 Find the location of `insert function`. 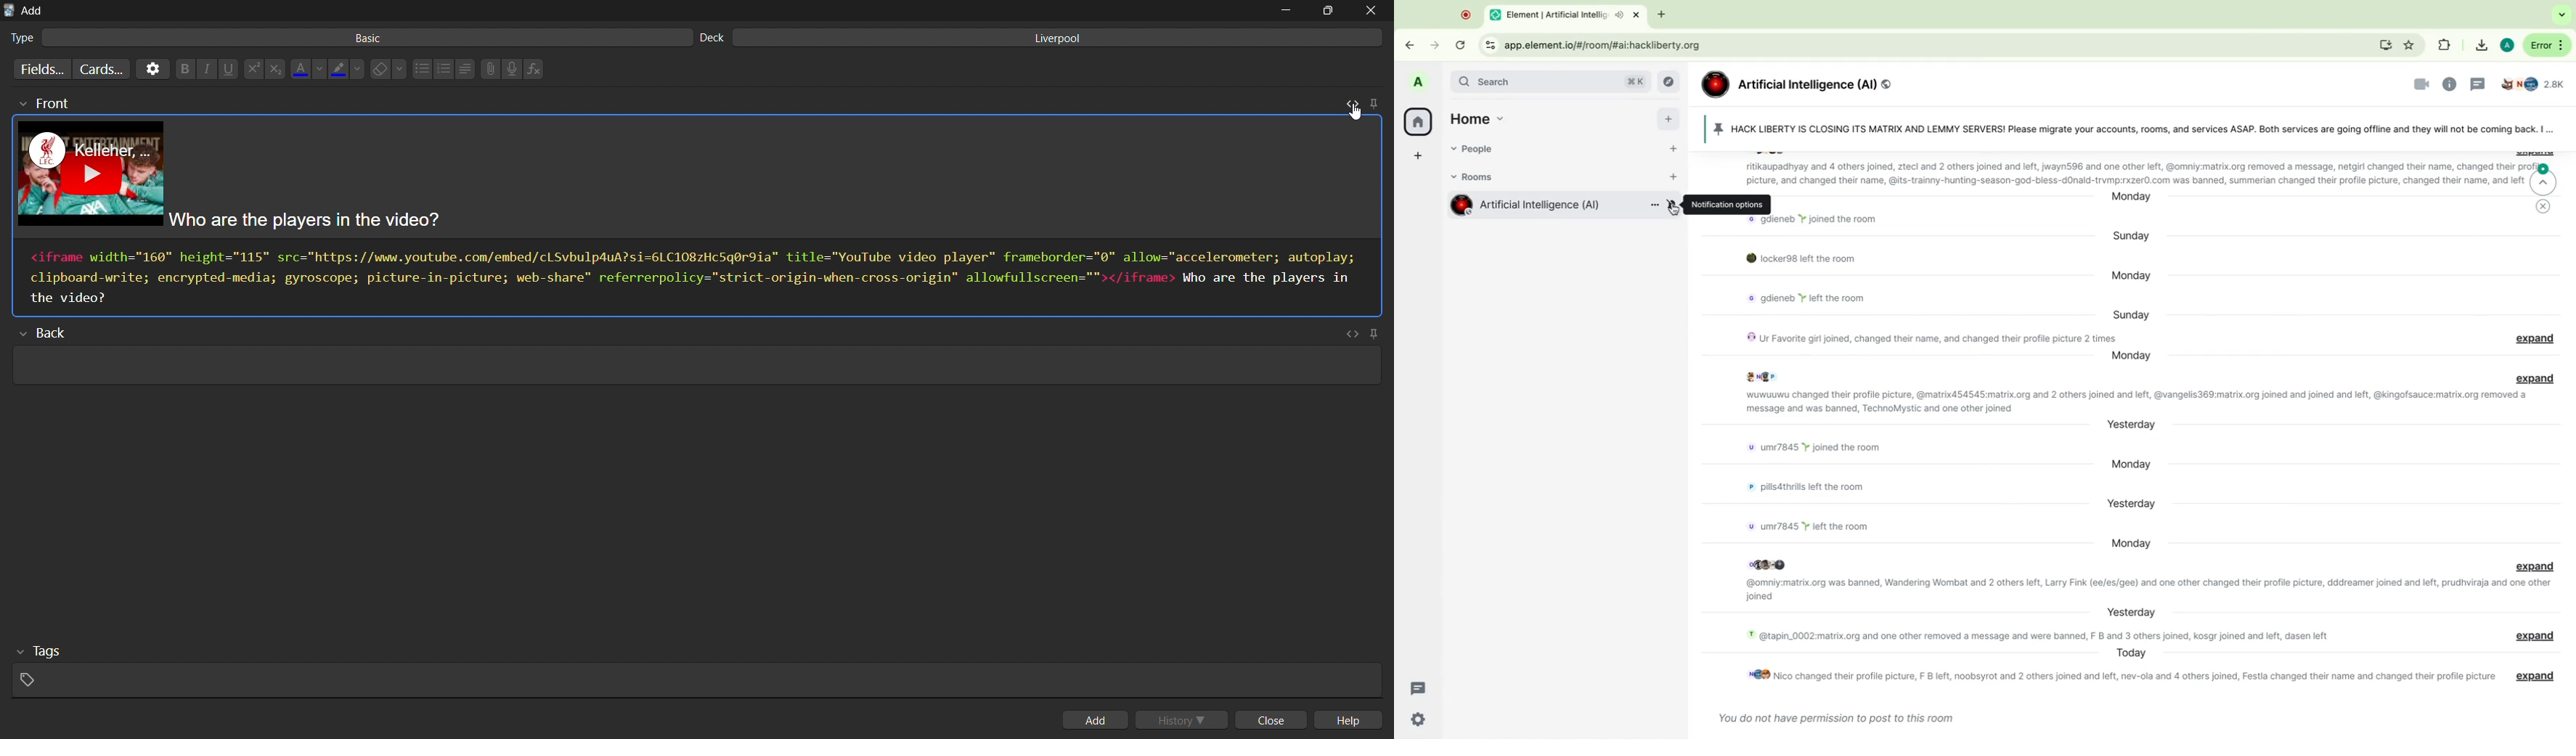

insert function is located at coordinates (537, 69).